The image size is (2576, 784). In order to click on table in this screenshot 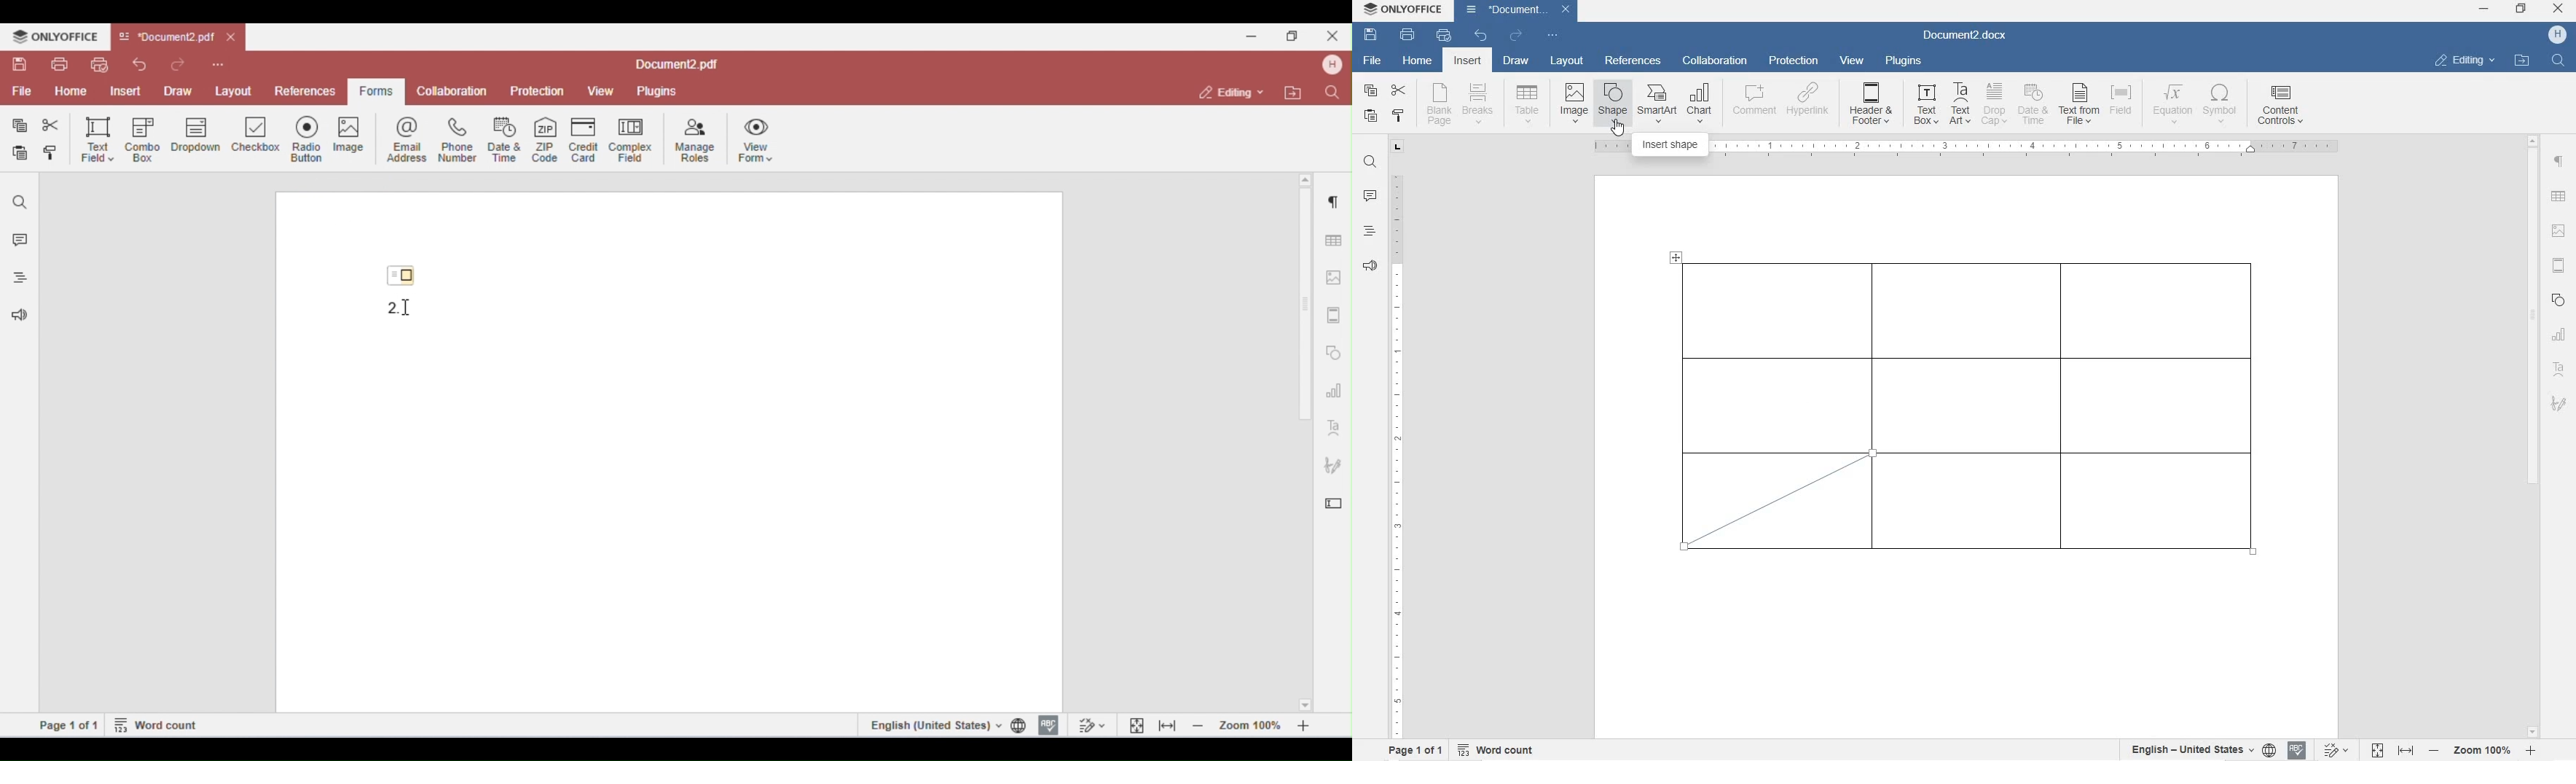, I will do `click(2559, 198)`.